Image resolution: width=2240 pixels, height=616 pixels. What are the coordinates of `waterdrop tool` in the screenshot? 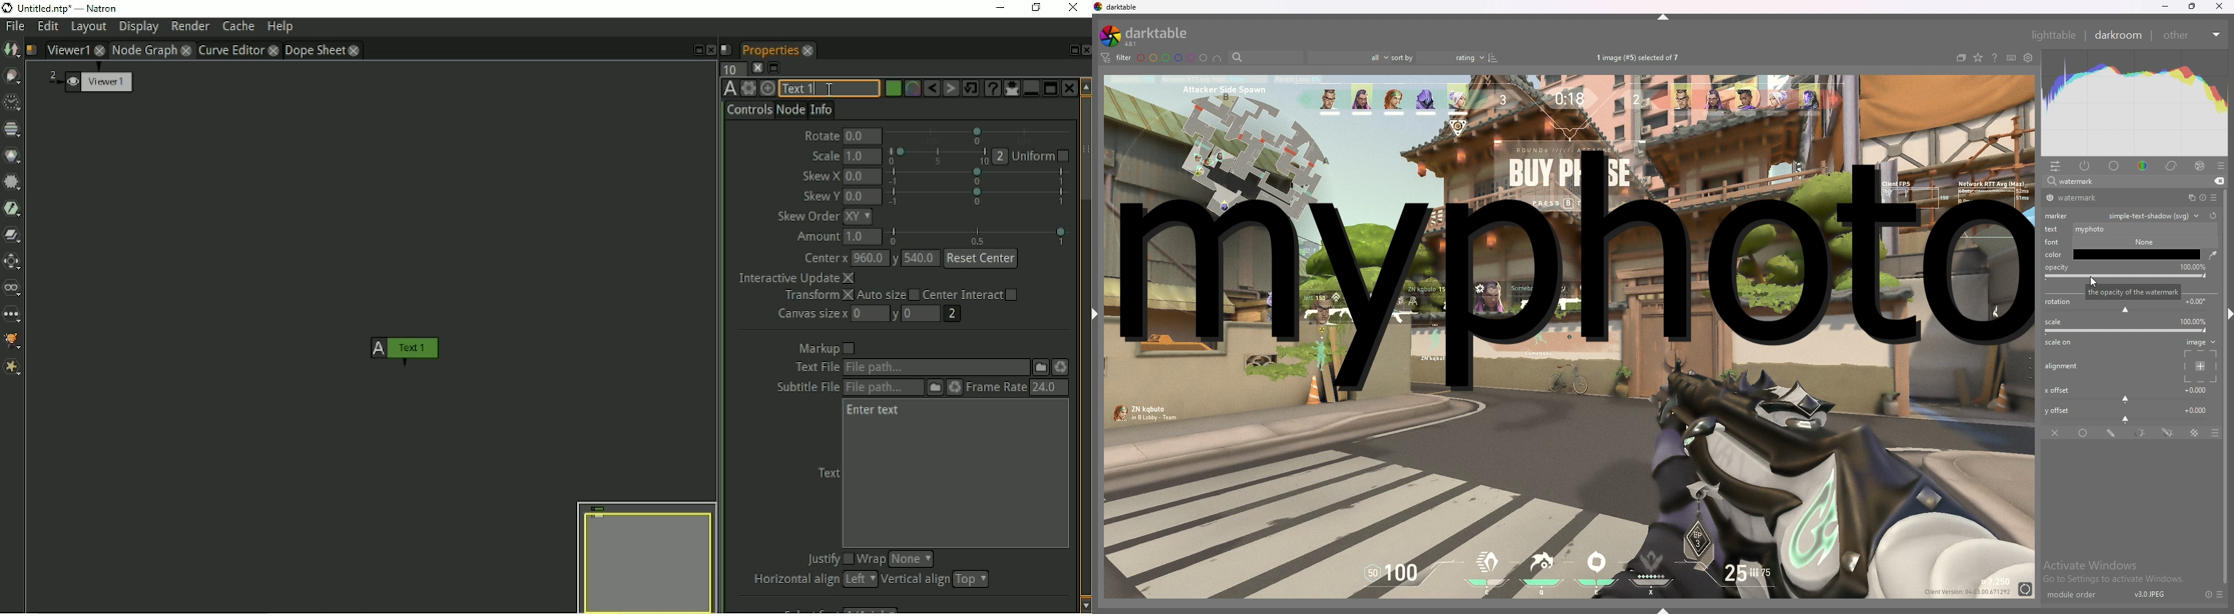 It's located at (2210, 255).